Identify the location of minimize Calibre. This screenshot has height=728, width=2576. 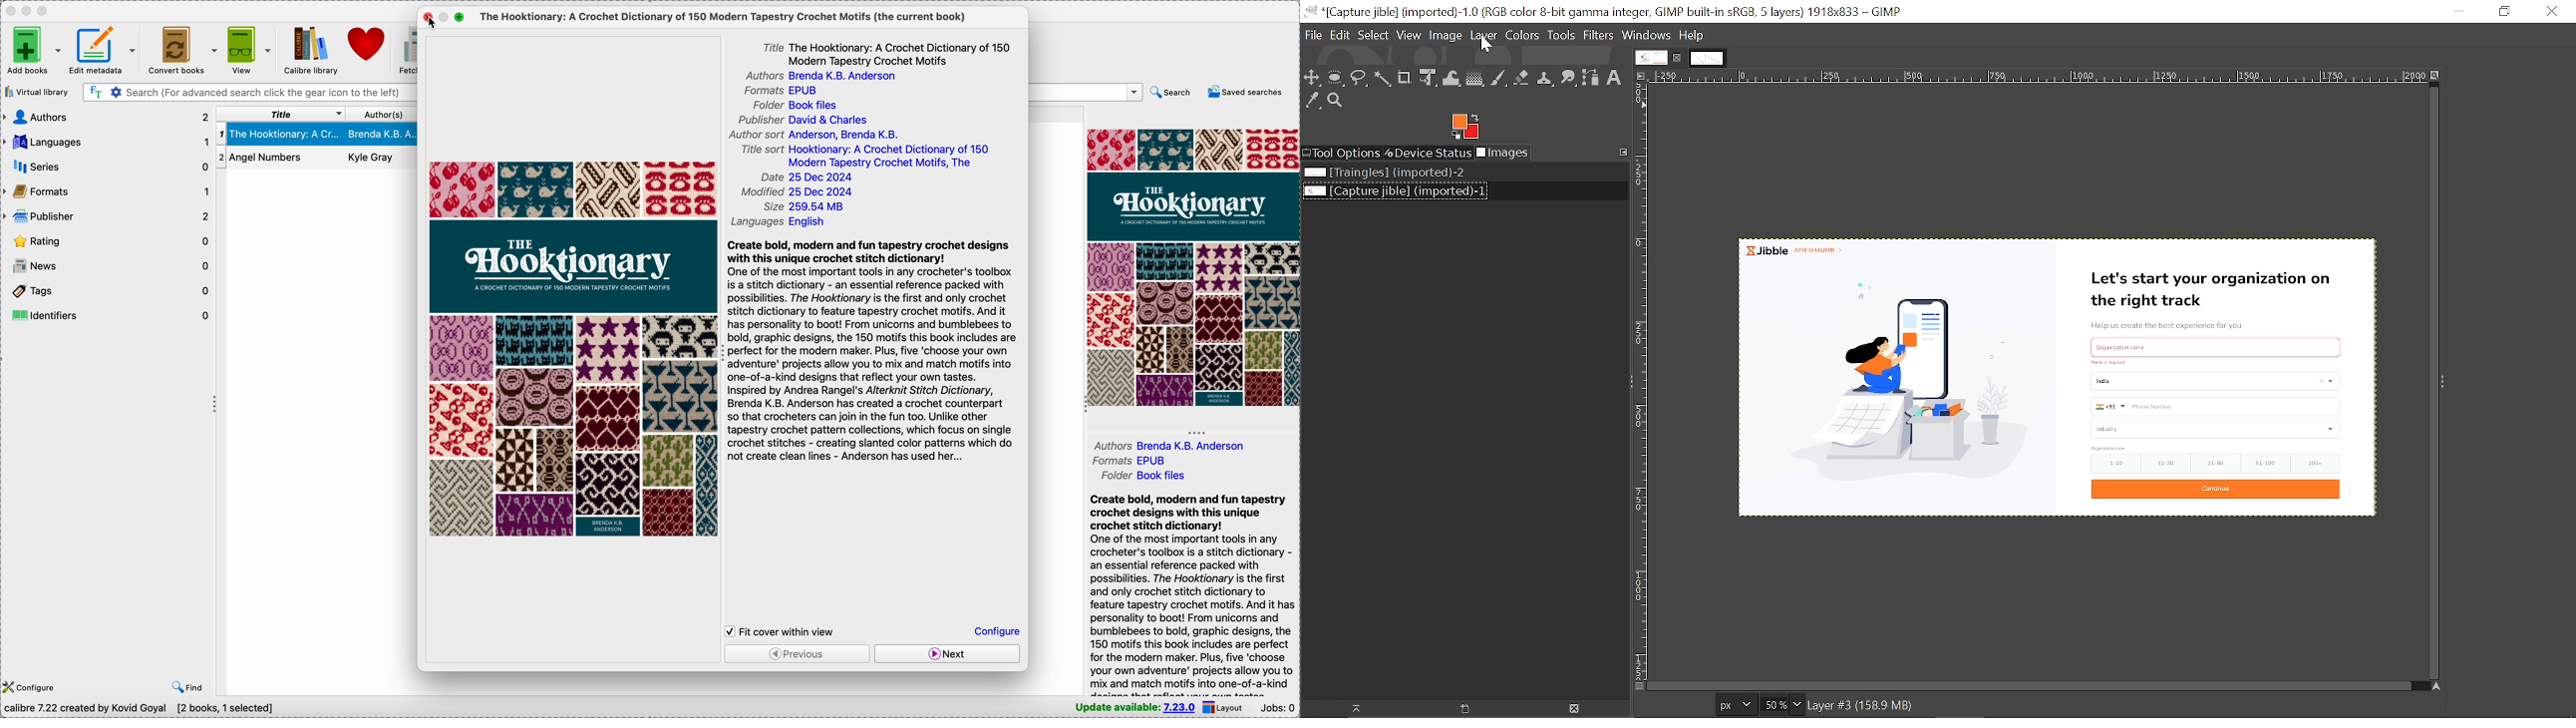
(27, 11).